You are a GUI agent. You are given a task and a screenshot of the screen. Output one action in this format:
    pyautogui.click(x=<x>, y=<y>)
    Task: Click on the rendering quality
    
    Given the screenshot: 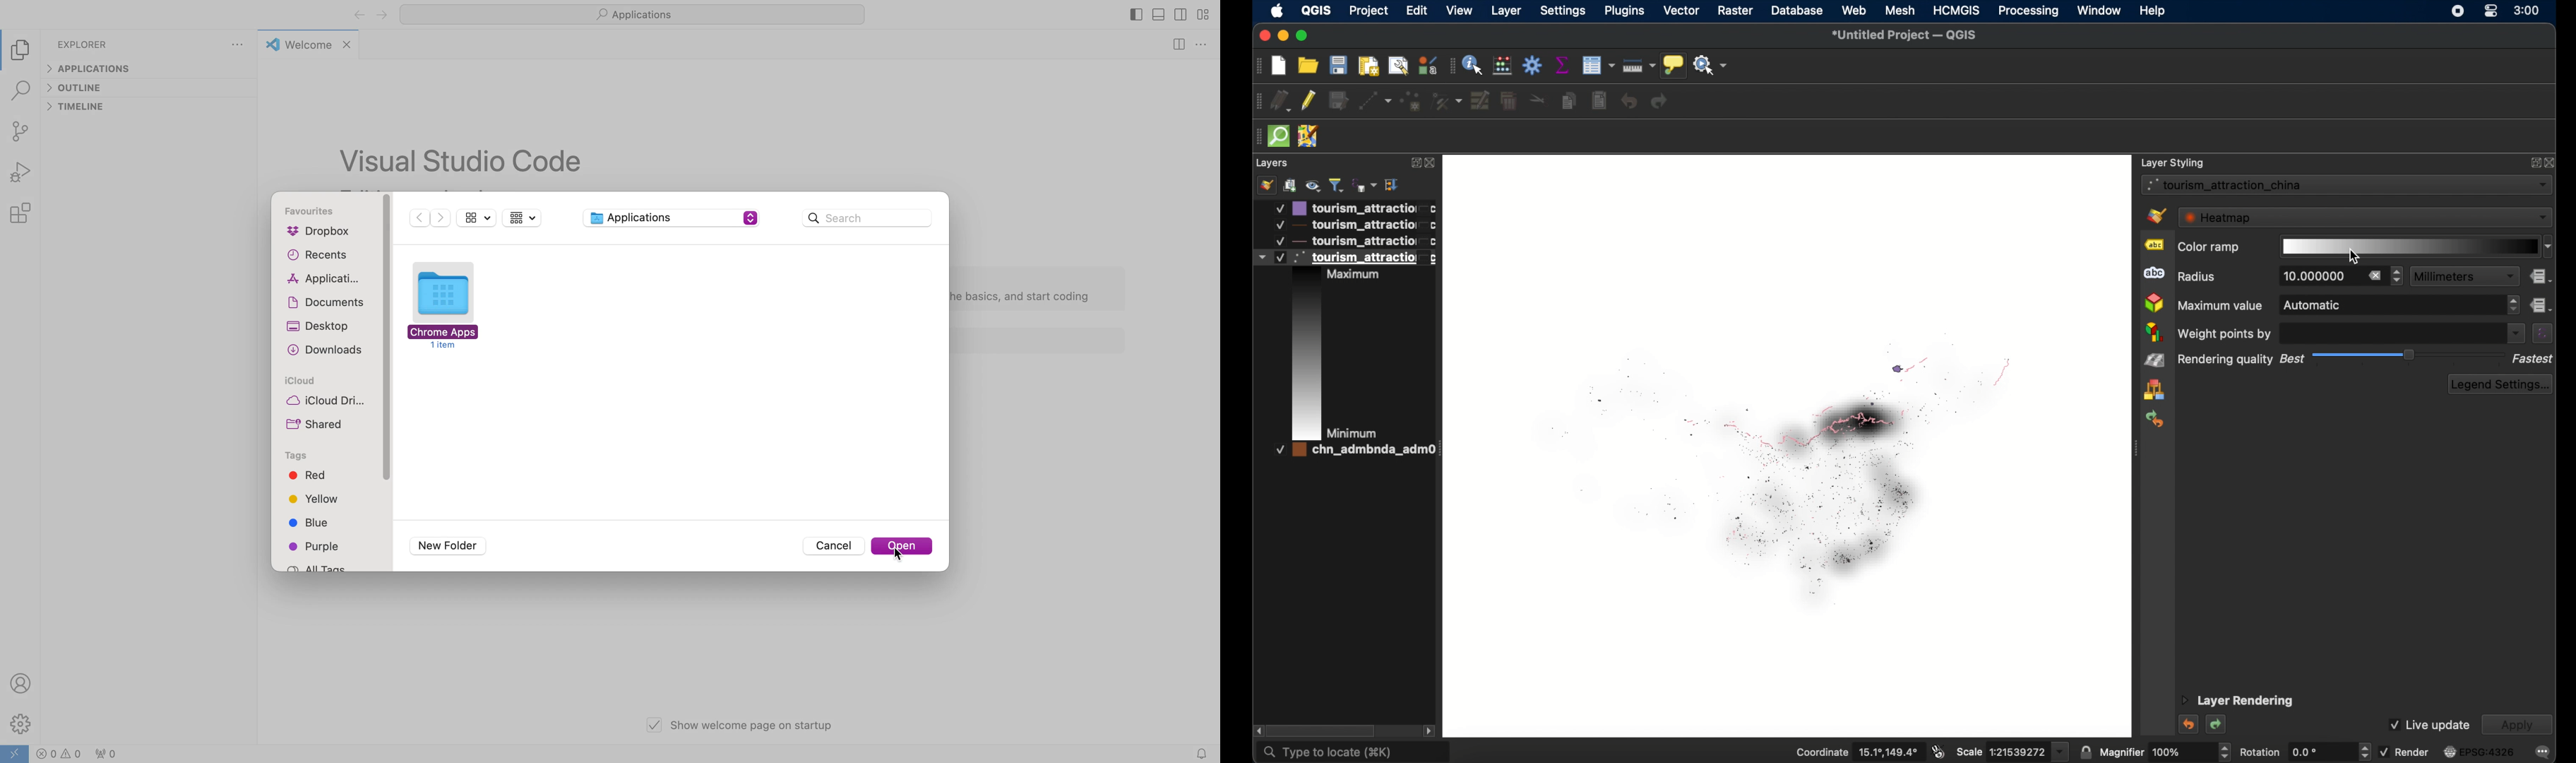 What is the action you would take?
    pyautogui.click(x=2225, y=360)
    